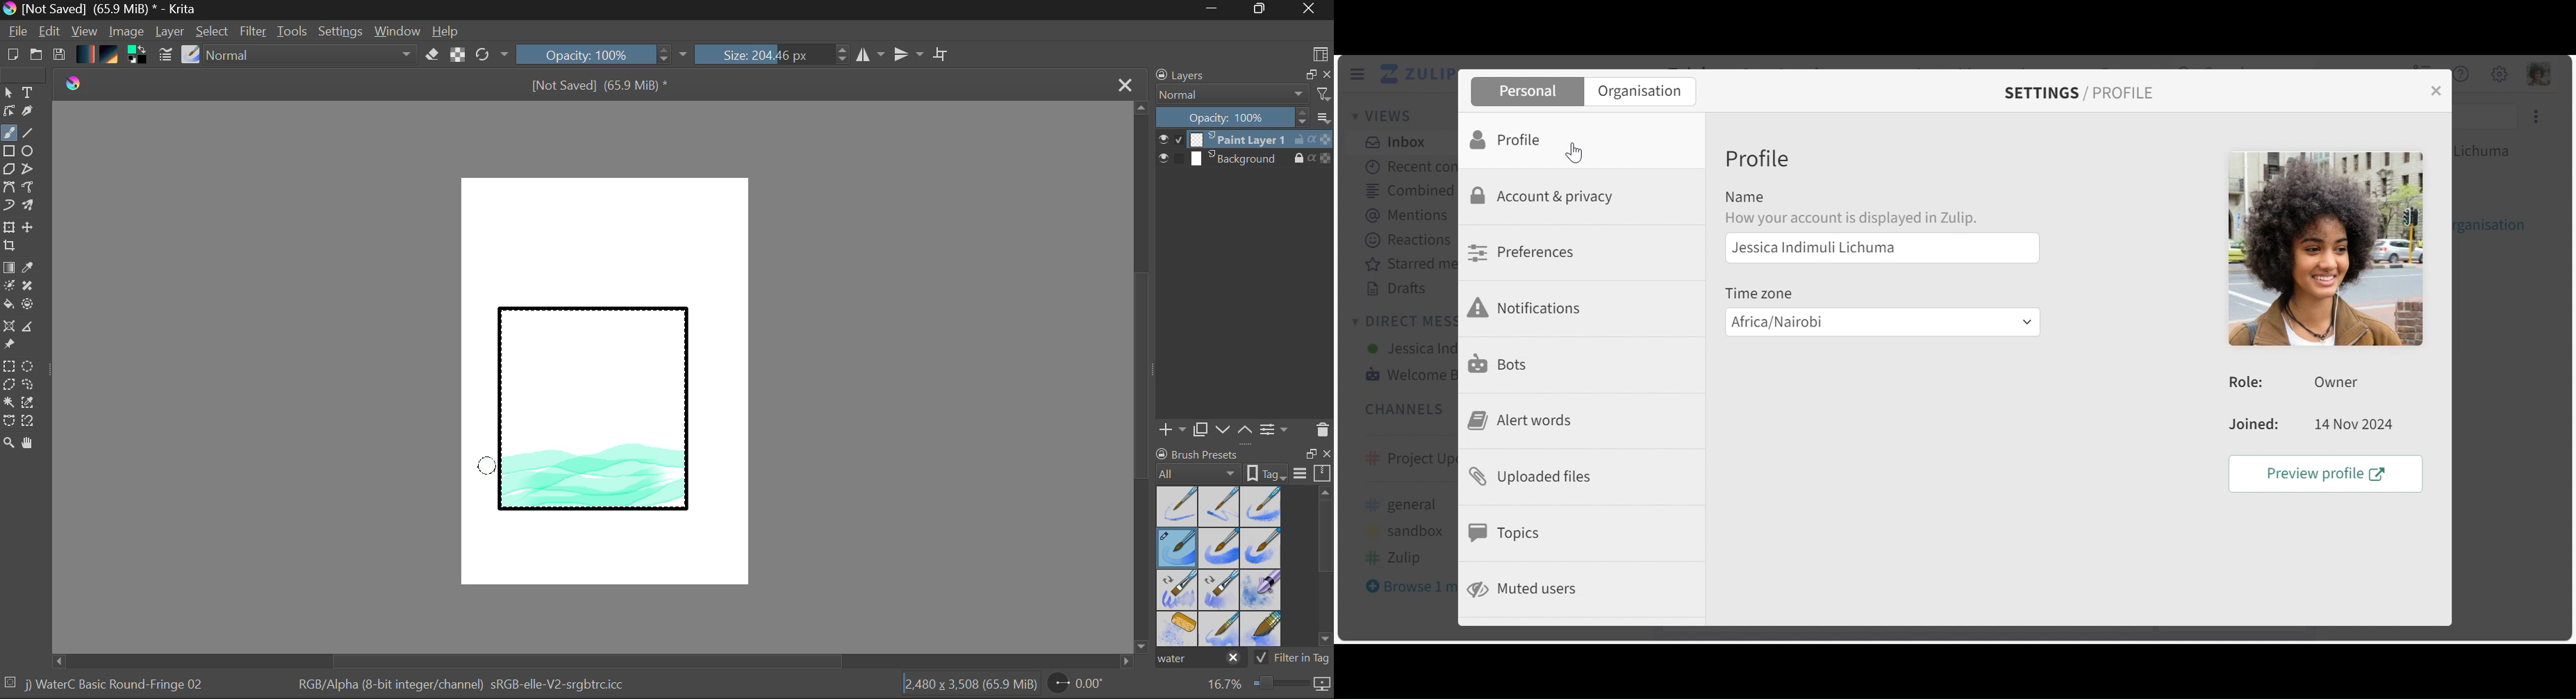 The width and height of the screenshot is (2576, 700). What do you see at coordinates (58, 56) in the screenshot?
I see `Save` at bounding box center [58, 56].